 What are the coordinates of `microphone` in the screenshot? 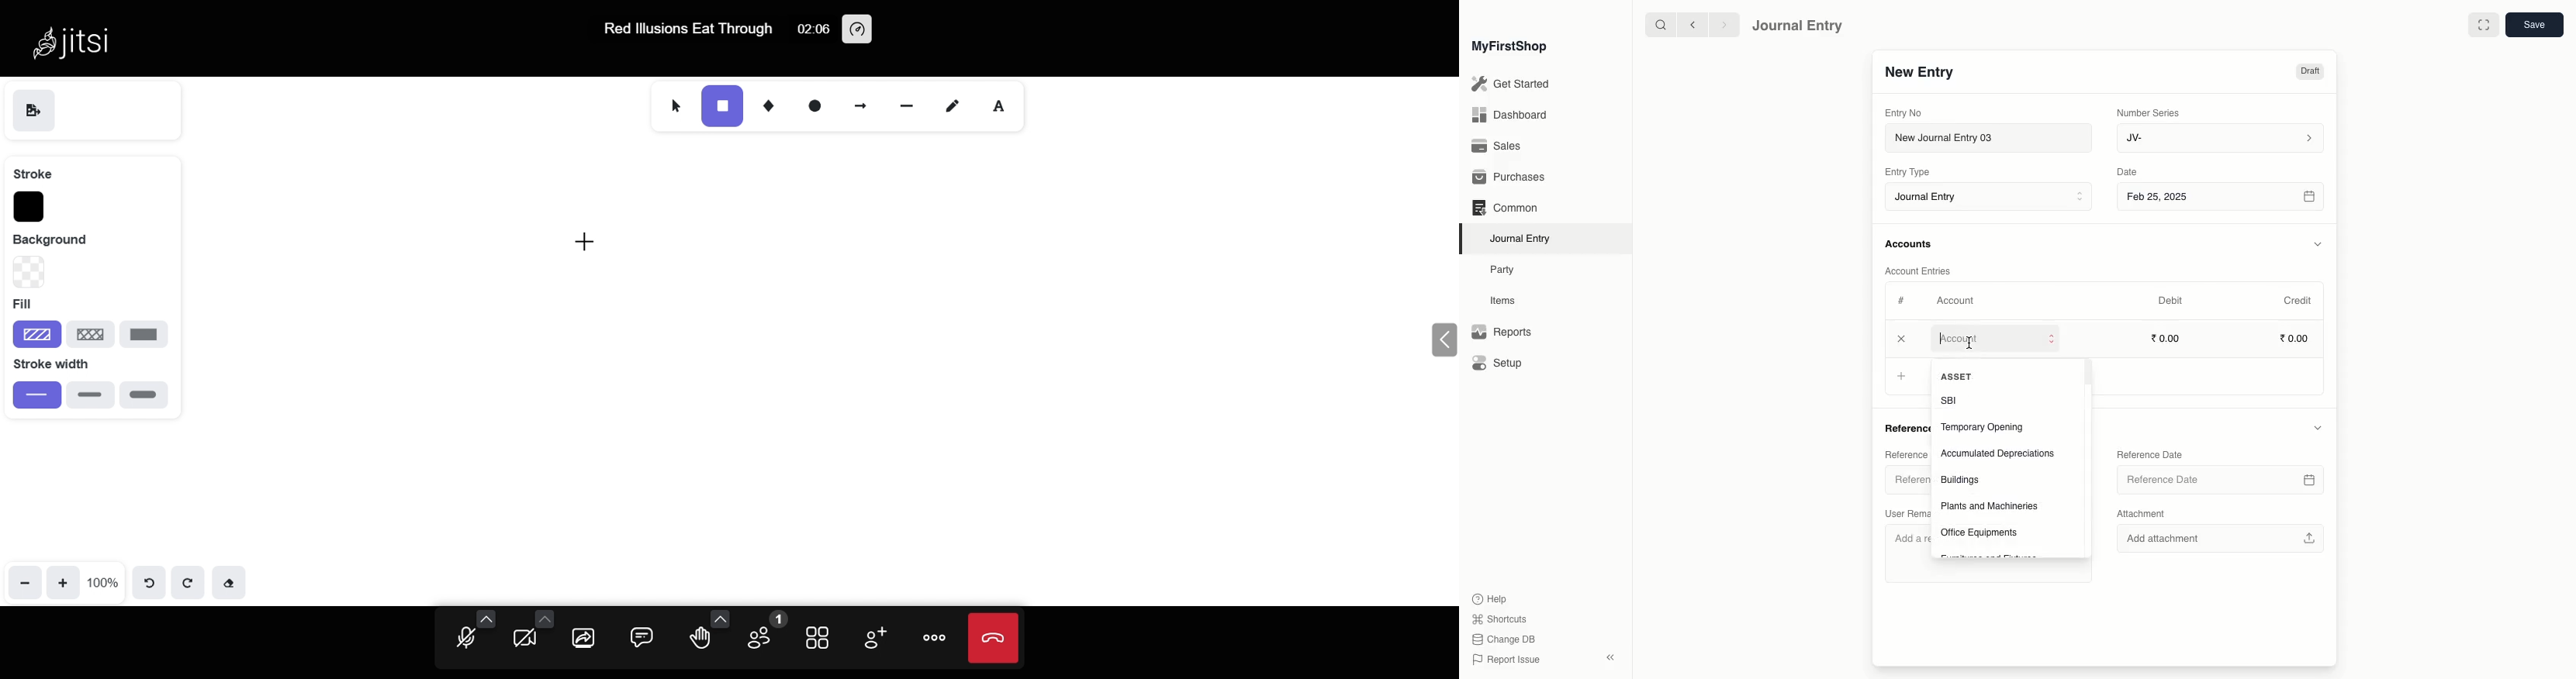 It's located at (467, 640).